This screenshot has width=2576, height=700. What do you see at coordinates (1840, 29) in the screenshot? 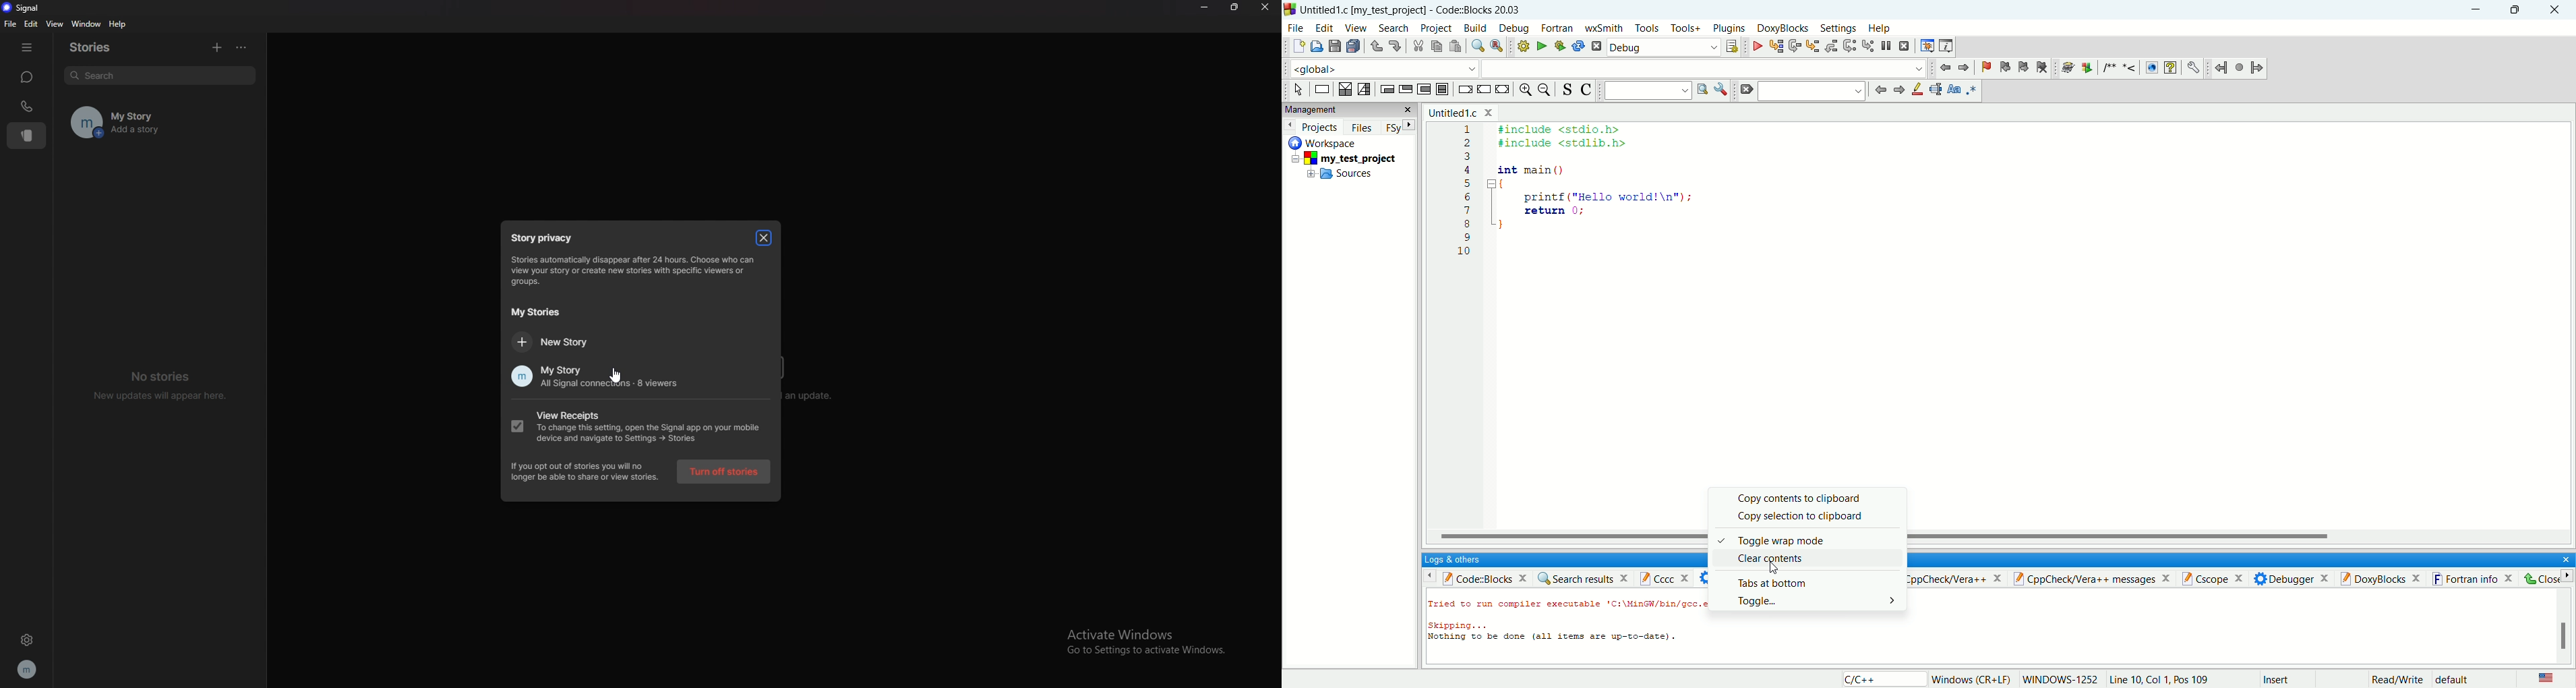
I see `setting` at bounding box center [1840, 29].